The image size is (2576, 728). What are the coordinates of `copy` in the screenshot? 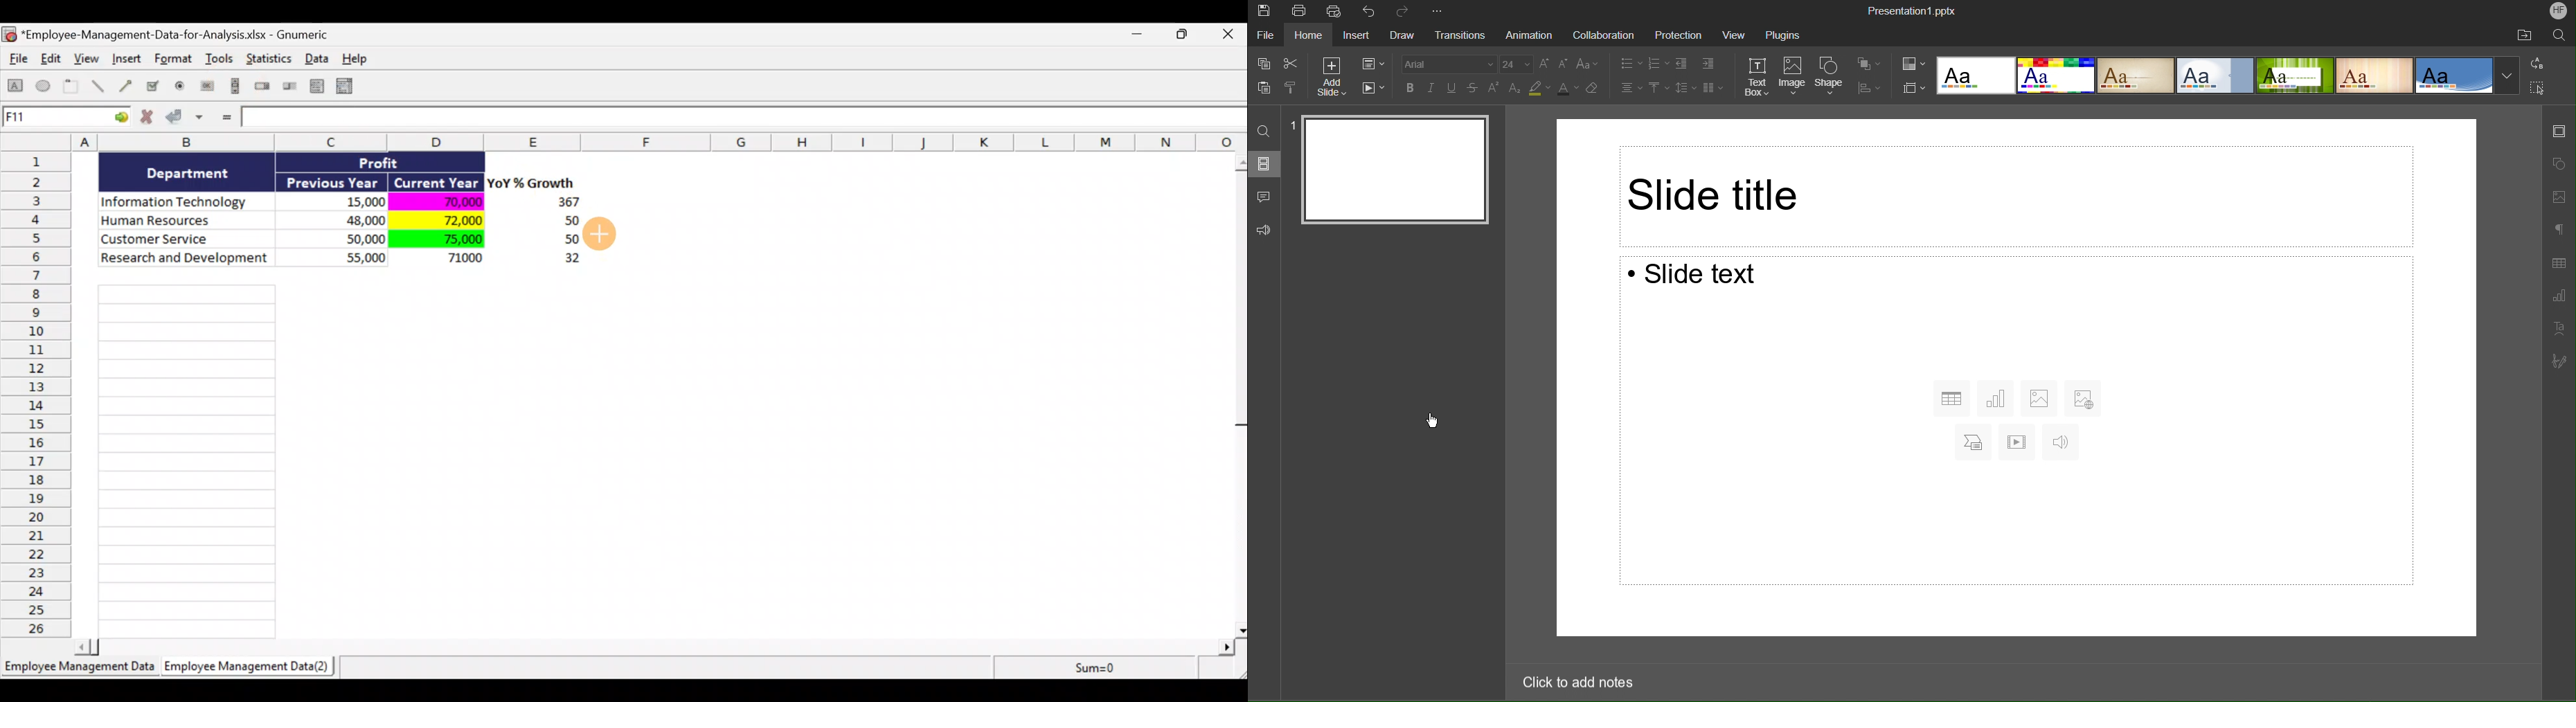 It's located at (1264, 65).